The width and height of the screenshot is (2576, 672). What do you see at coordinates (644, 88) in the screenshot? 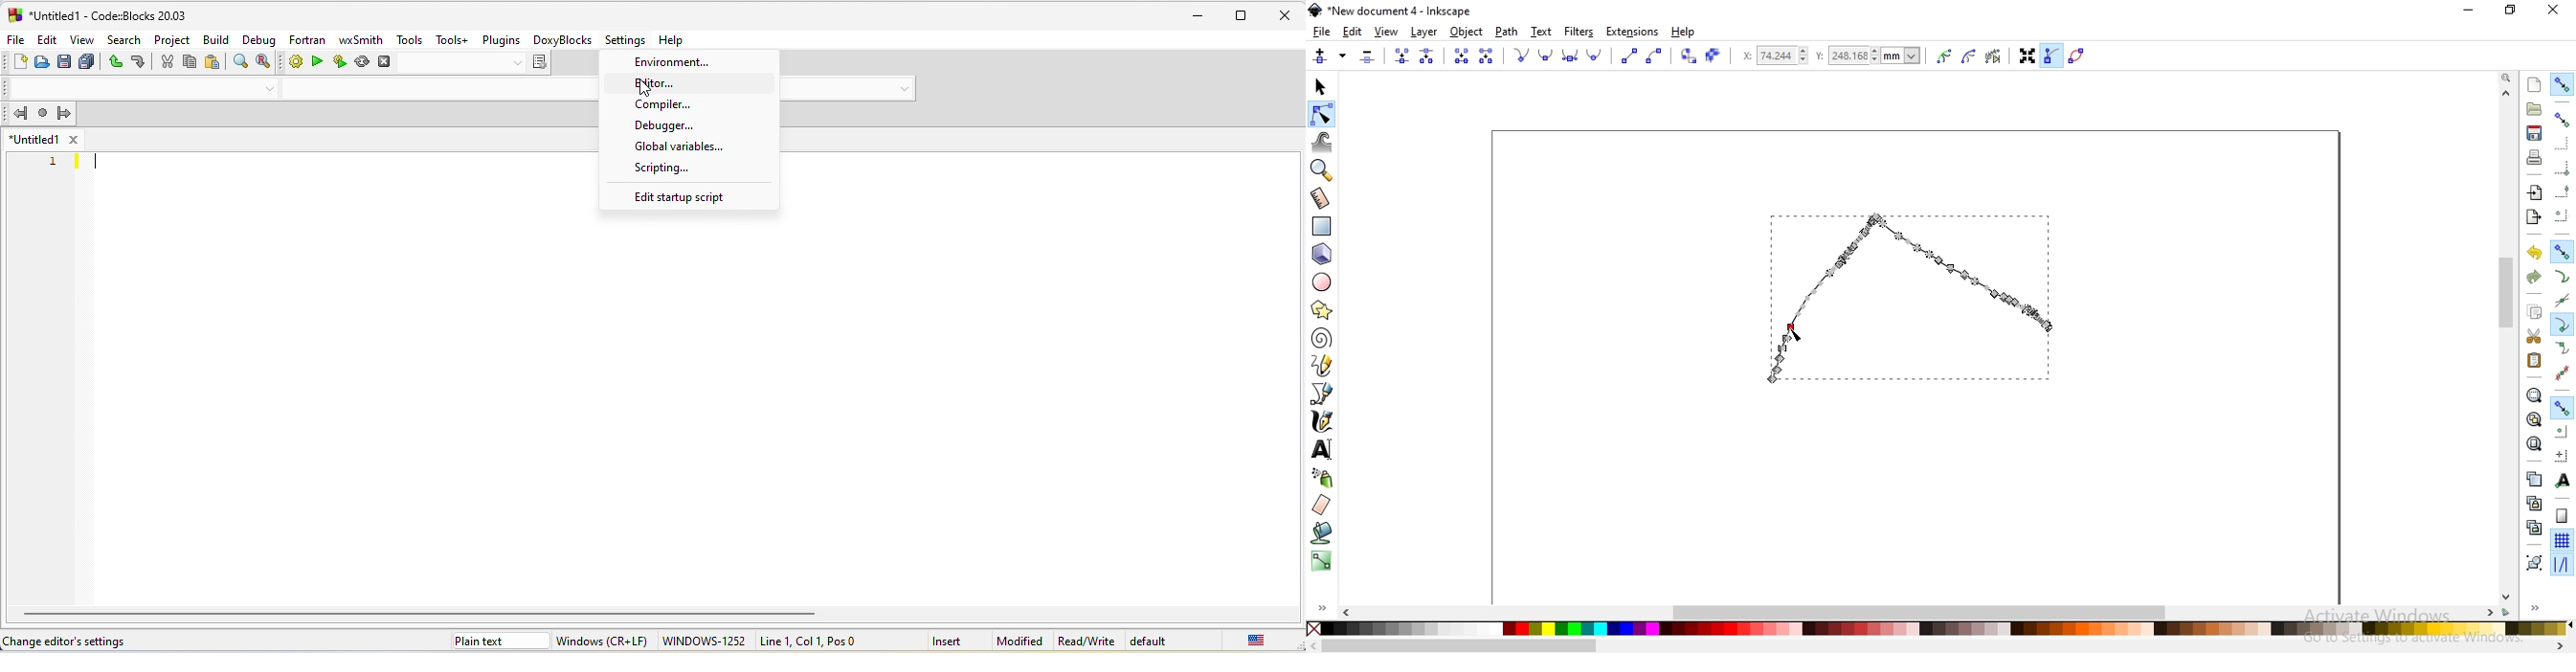
I see `cursor movement` at bounding box center [644, 88].